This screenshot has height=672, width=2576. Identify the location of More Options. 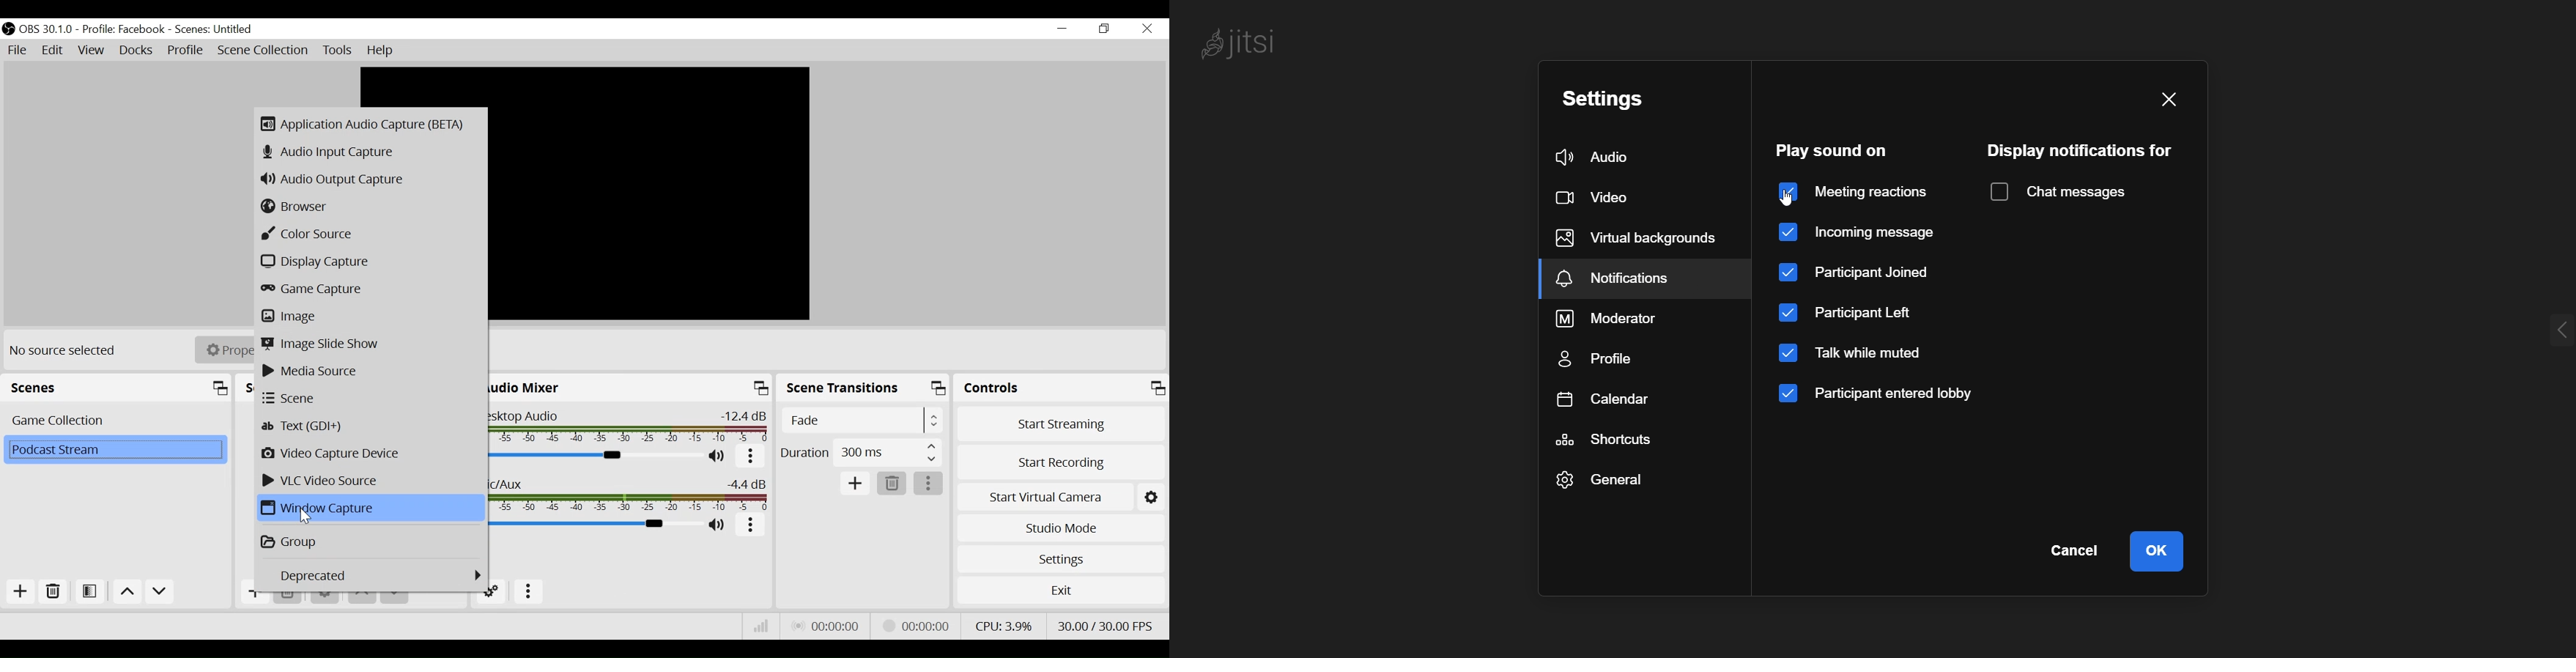
(526, 591).